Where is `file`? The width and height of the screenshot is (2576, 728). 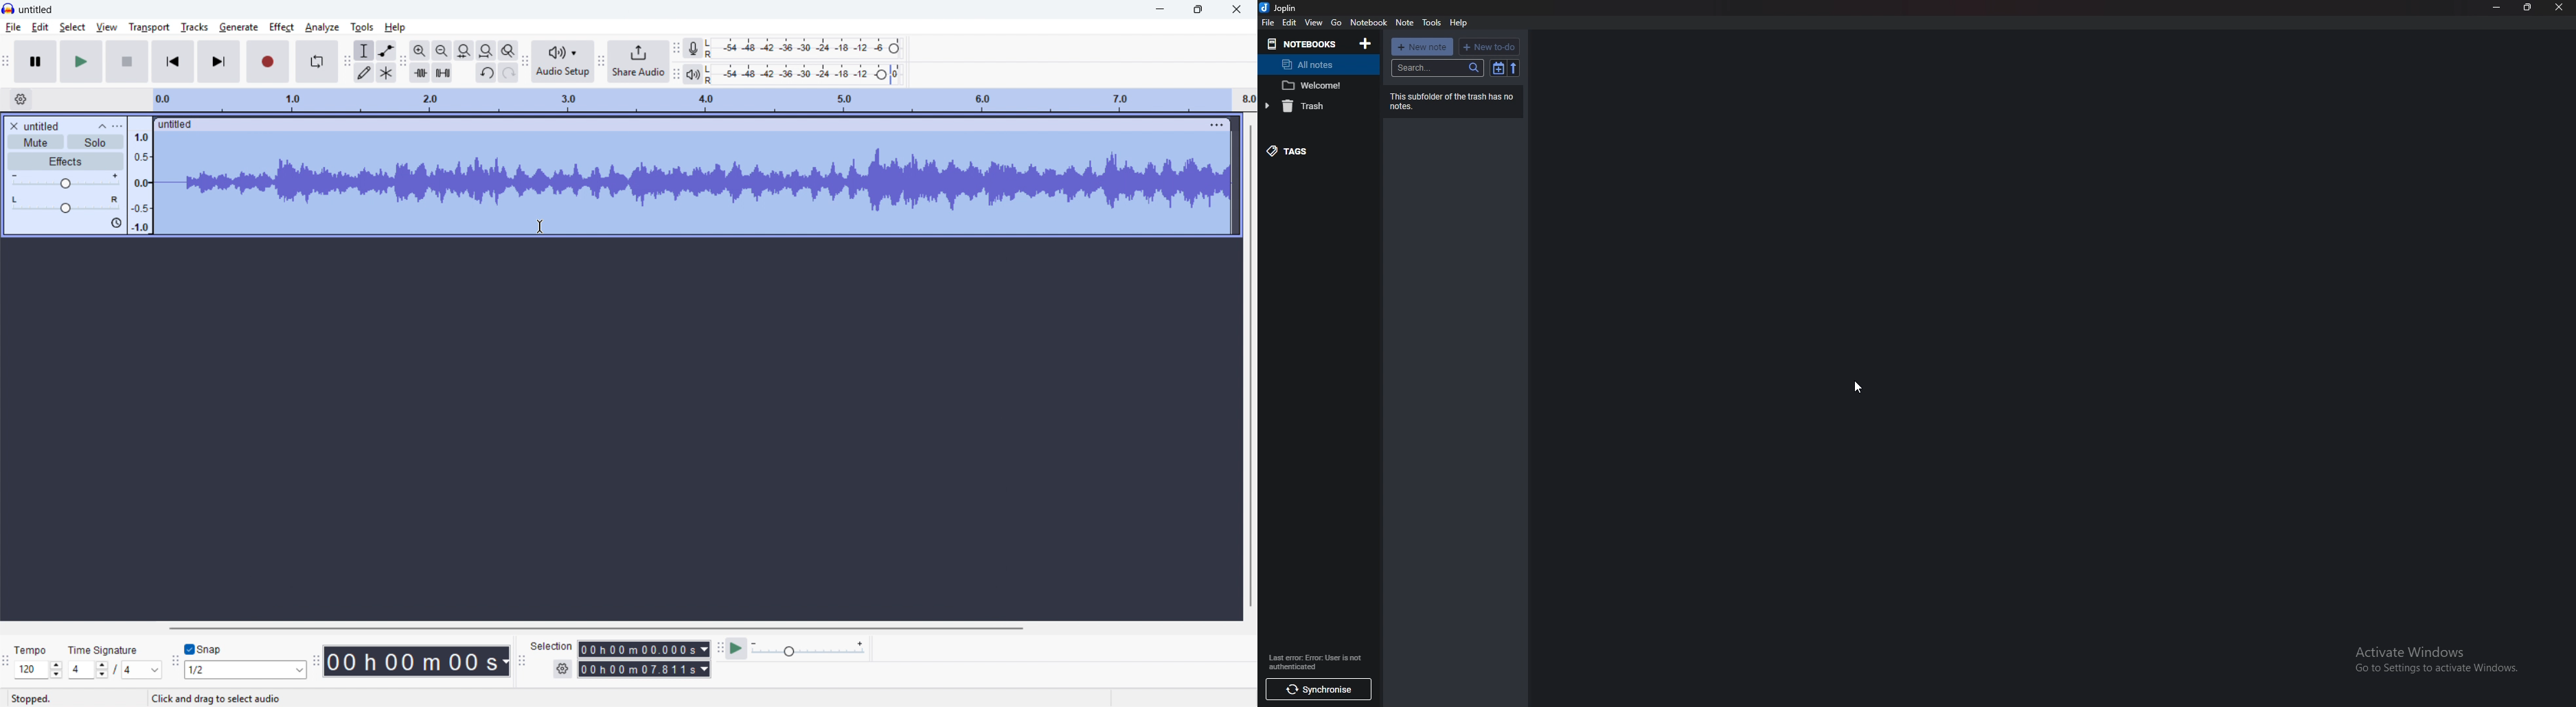
file is located at coordinates (1268, 22).